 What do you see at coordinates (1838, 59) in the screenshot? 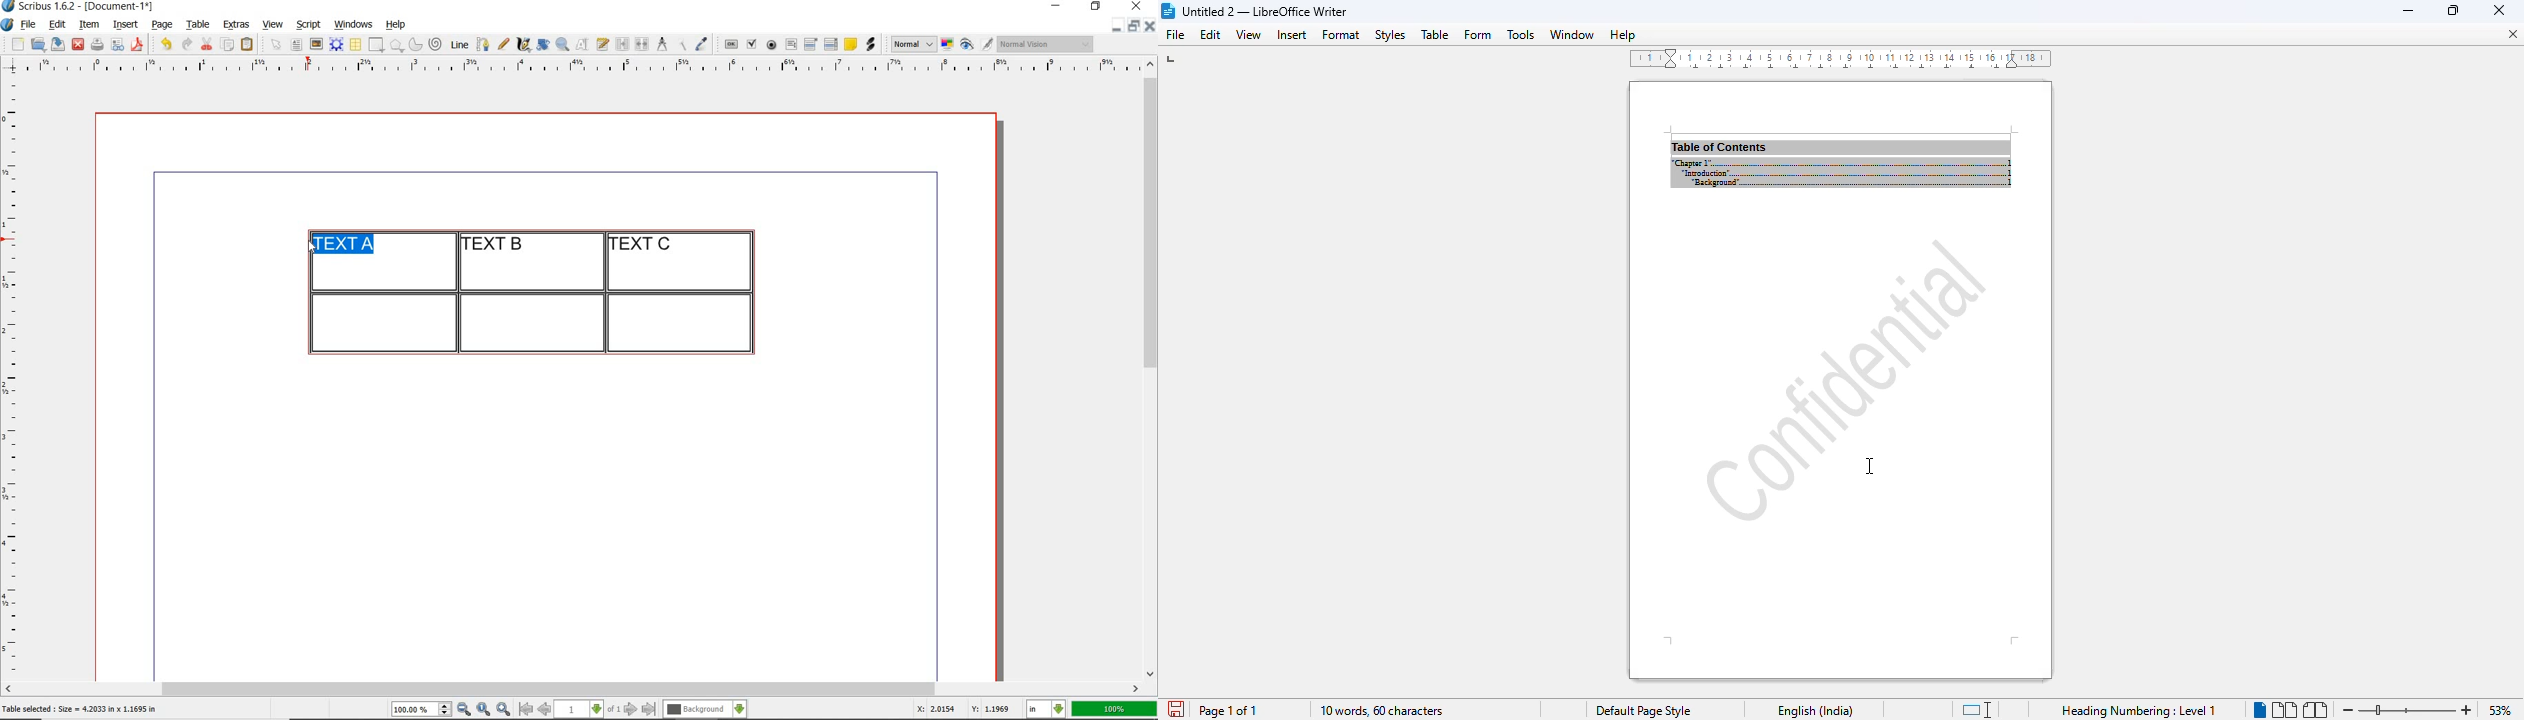
I see `ruler` at bounding box center [1838, 59].